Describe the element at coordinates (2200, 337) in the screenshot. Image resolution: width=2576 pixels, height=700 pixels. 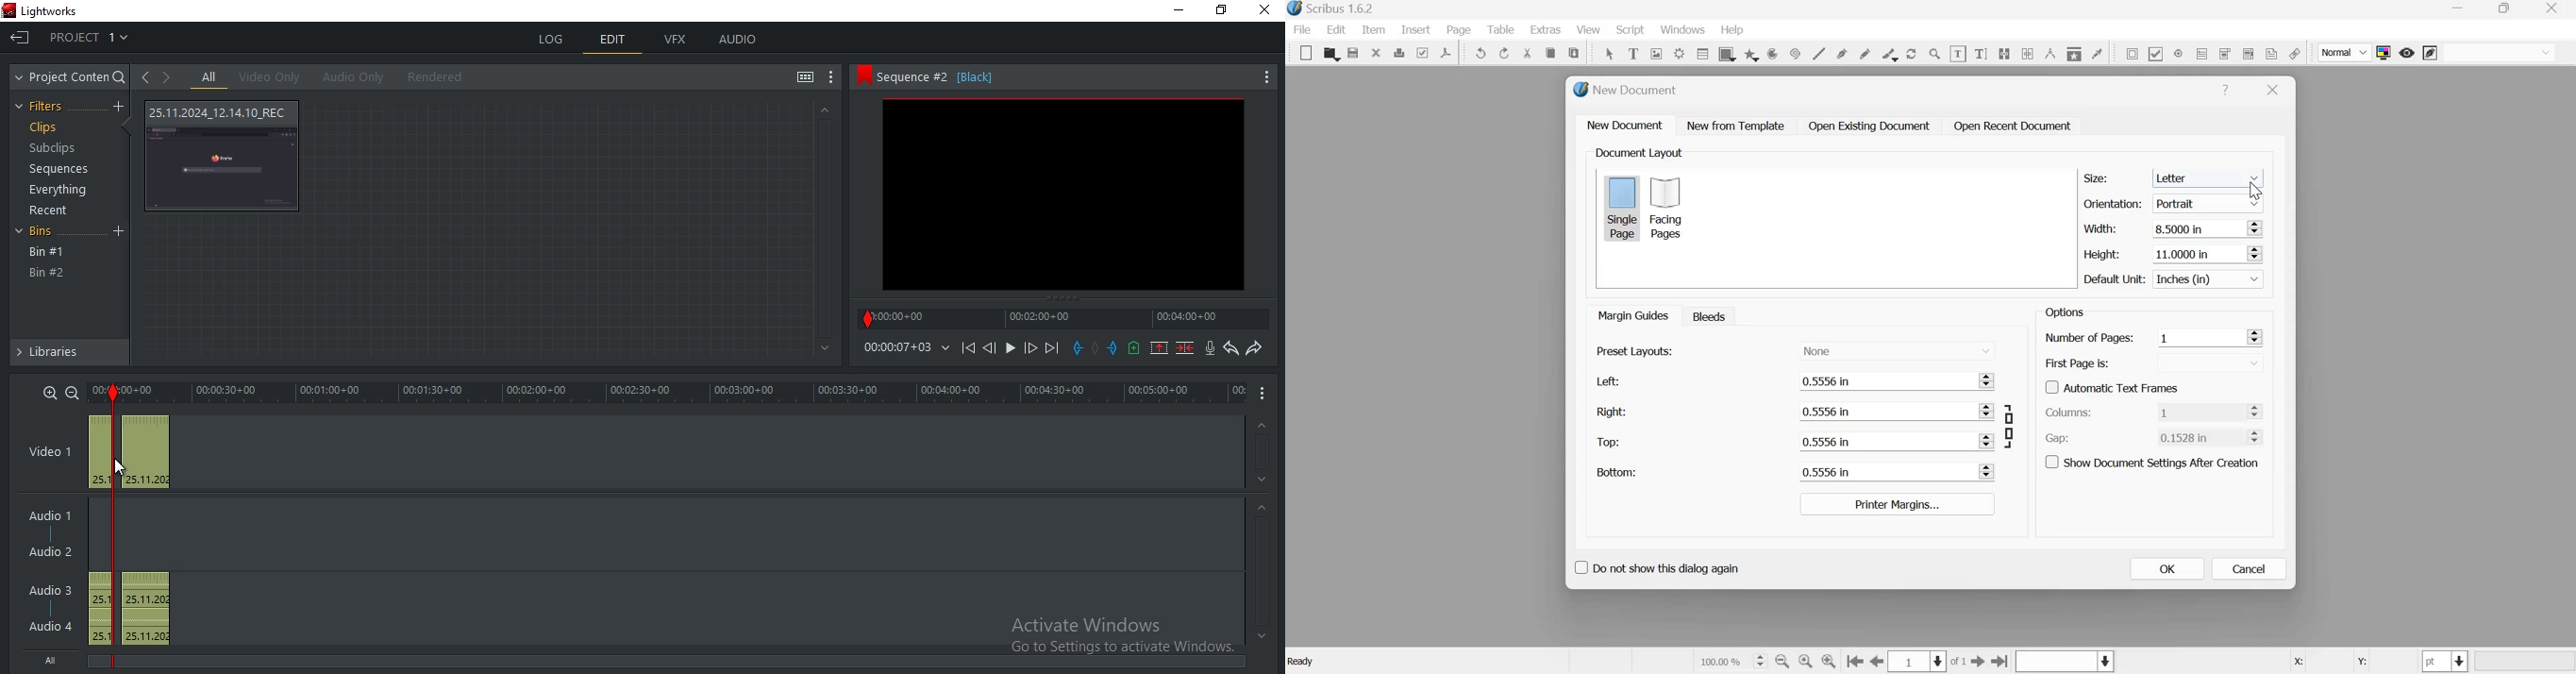
I see `1` at that location.